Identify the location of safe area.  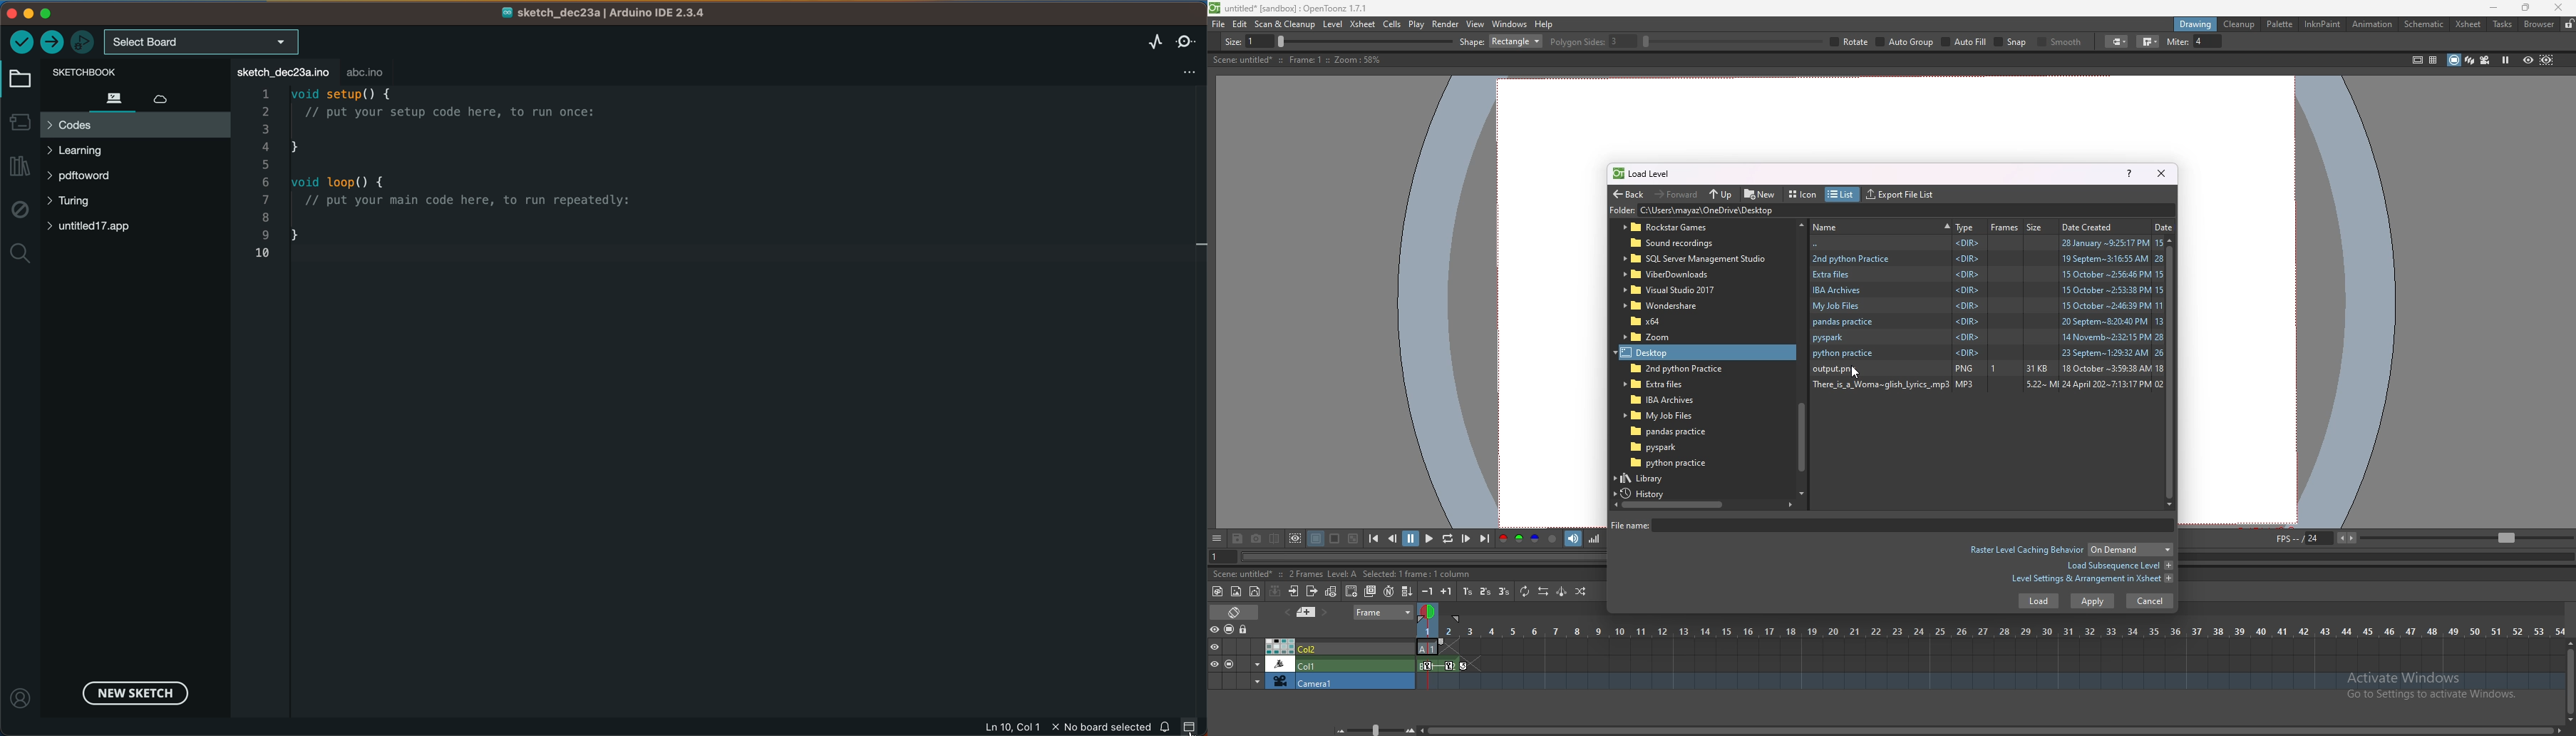
(2417, 59).